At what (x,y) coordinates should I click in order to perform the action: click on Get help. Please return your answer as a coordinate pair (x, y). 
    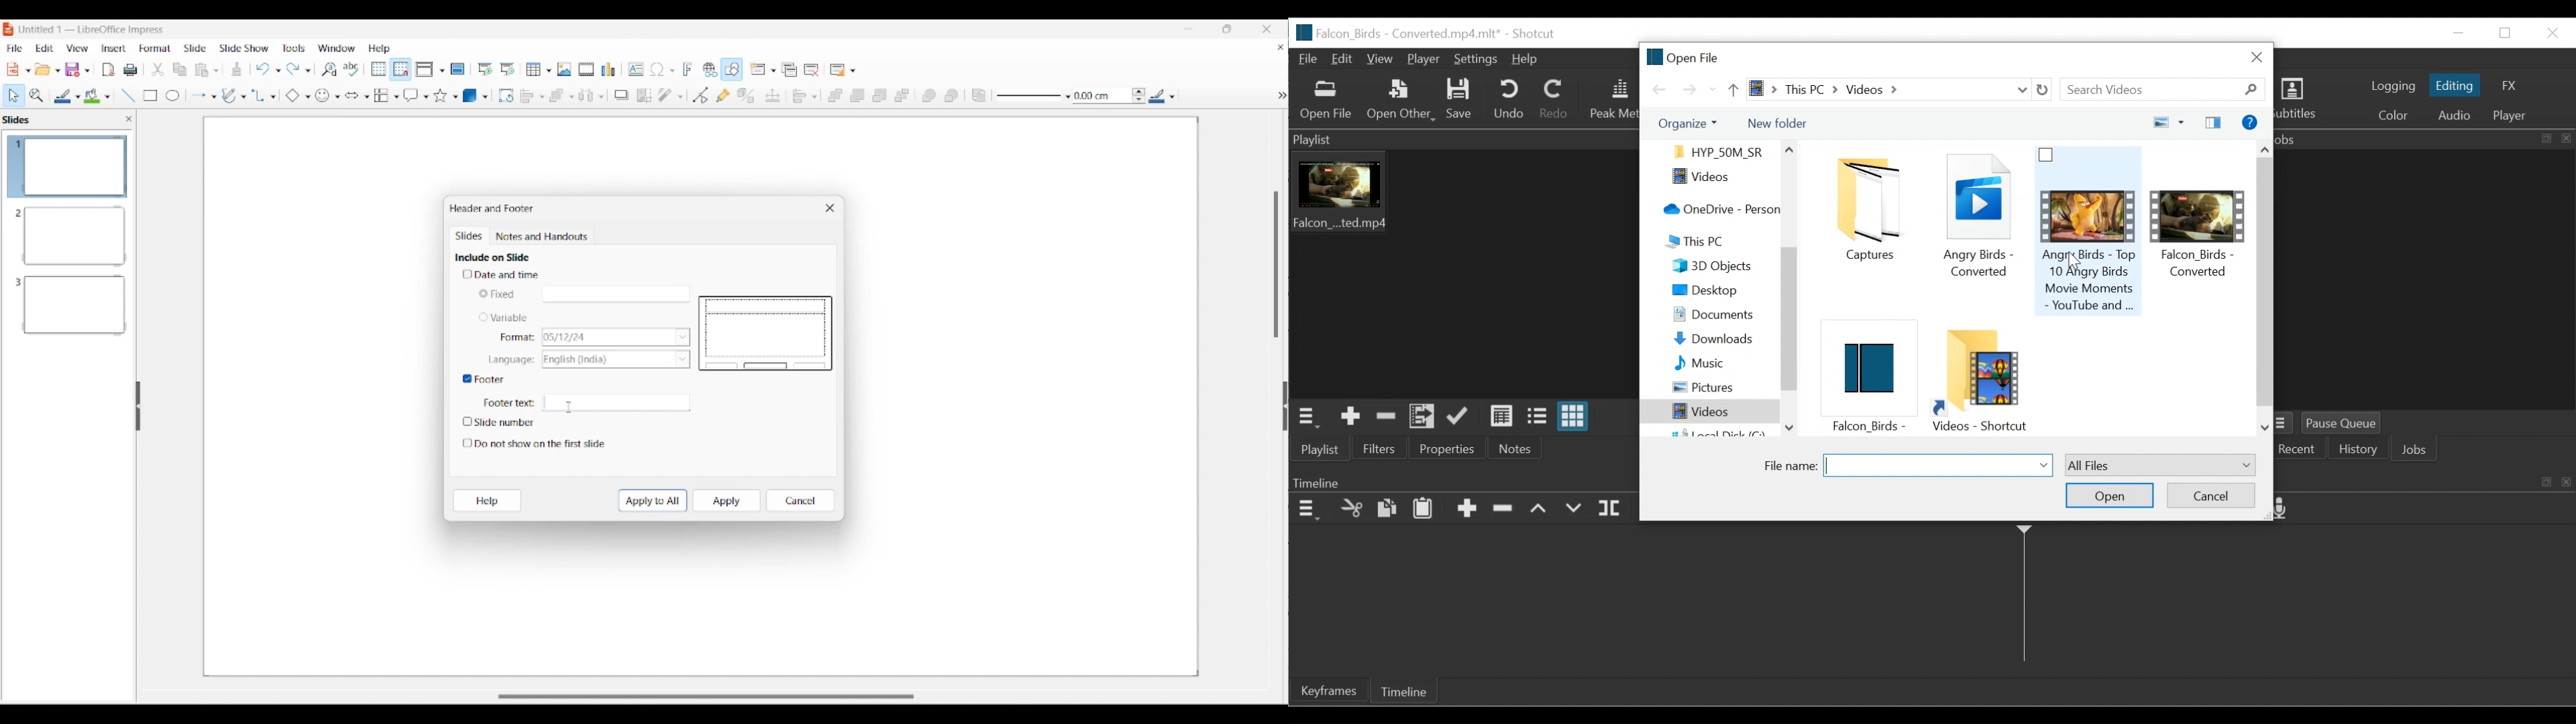
    Looking at the image, I should click on (2249, 122).